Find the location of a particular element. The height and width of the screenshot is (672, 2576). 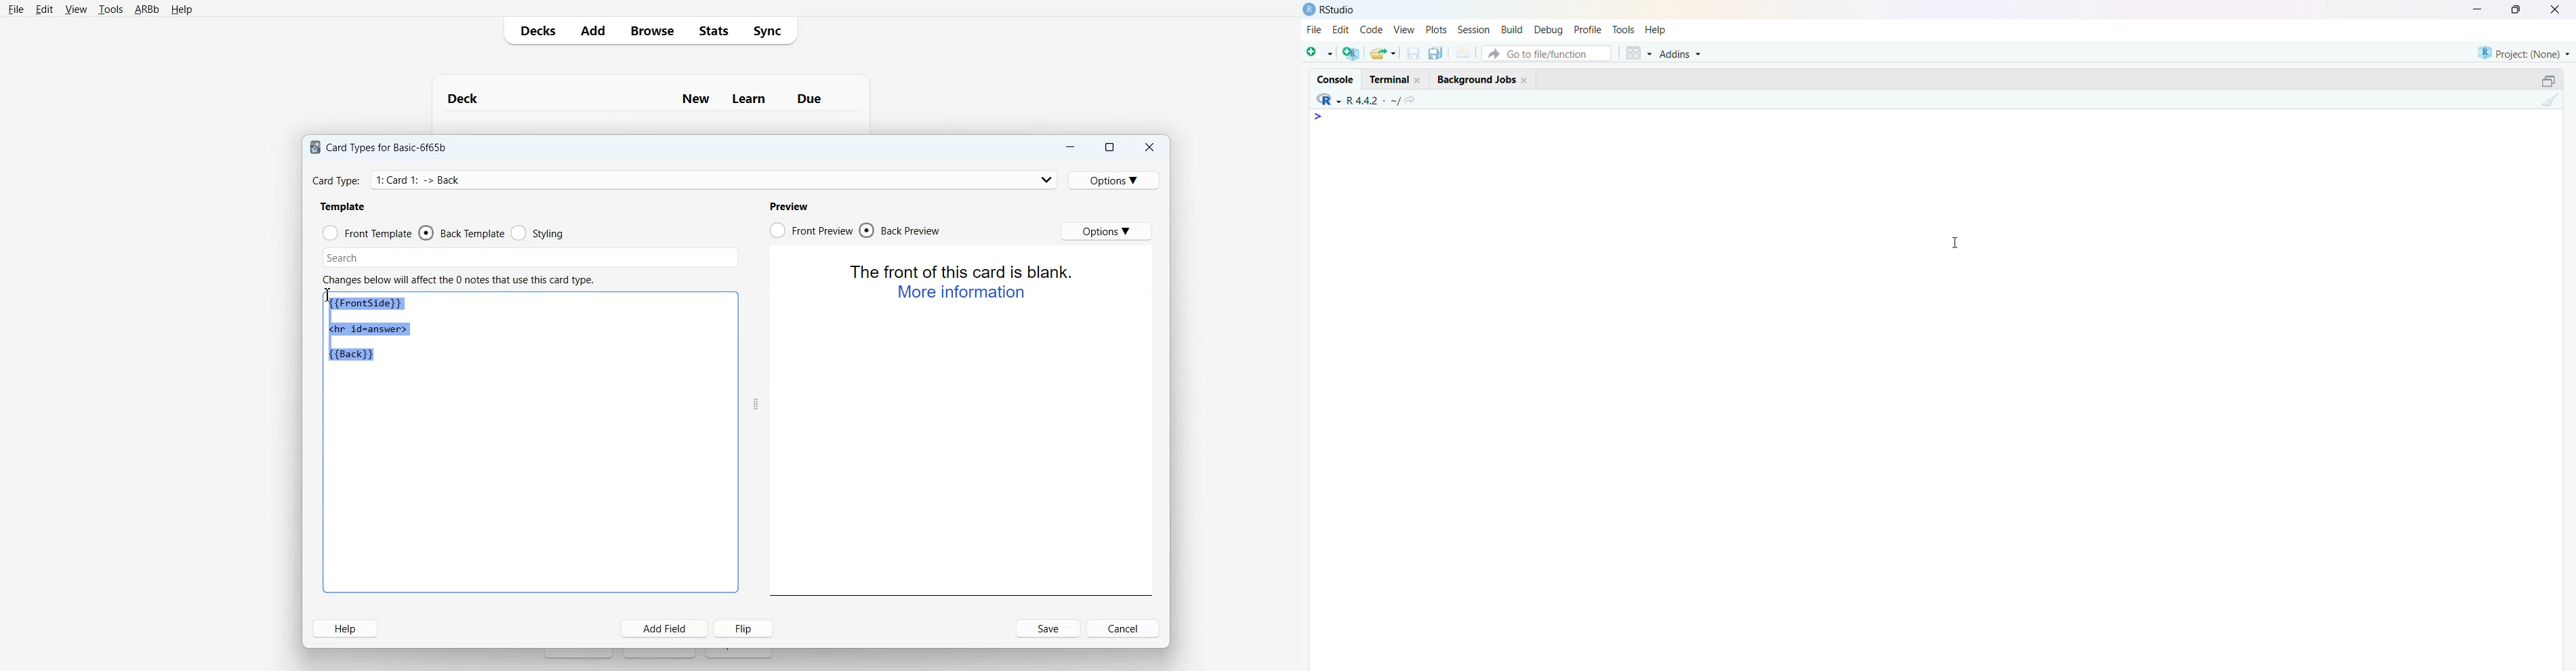

Front Template is located at coordinates (367, 232).